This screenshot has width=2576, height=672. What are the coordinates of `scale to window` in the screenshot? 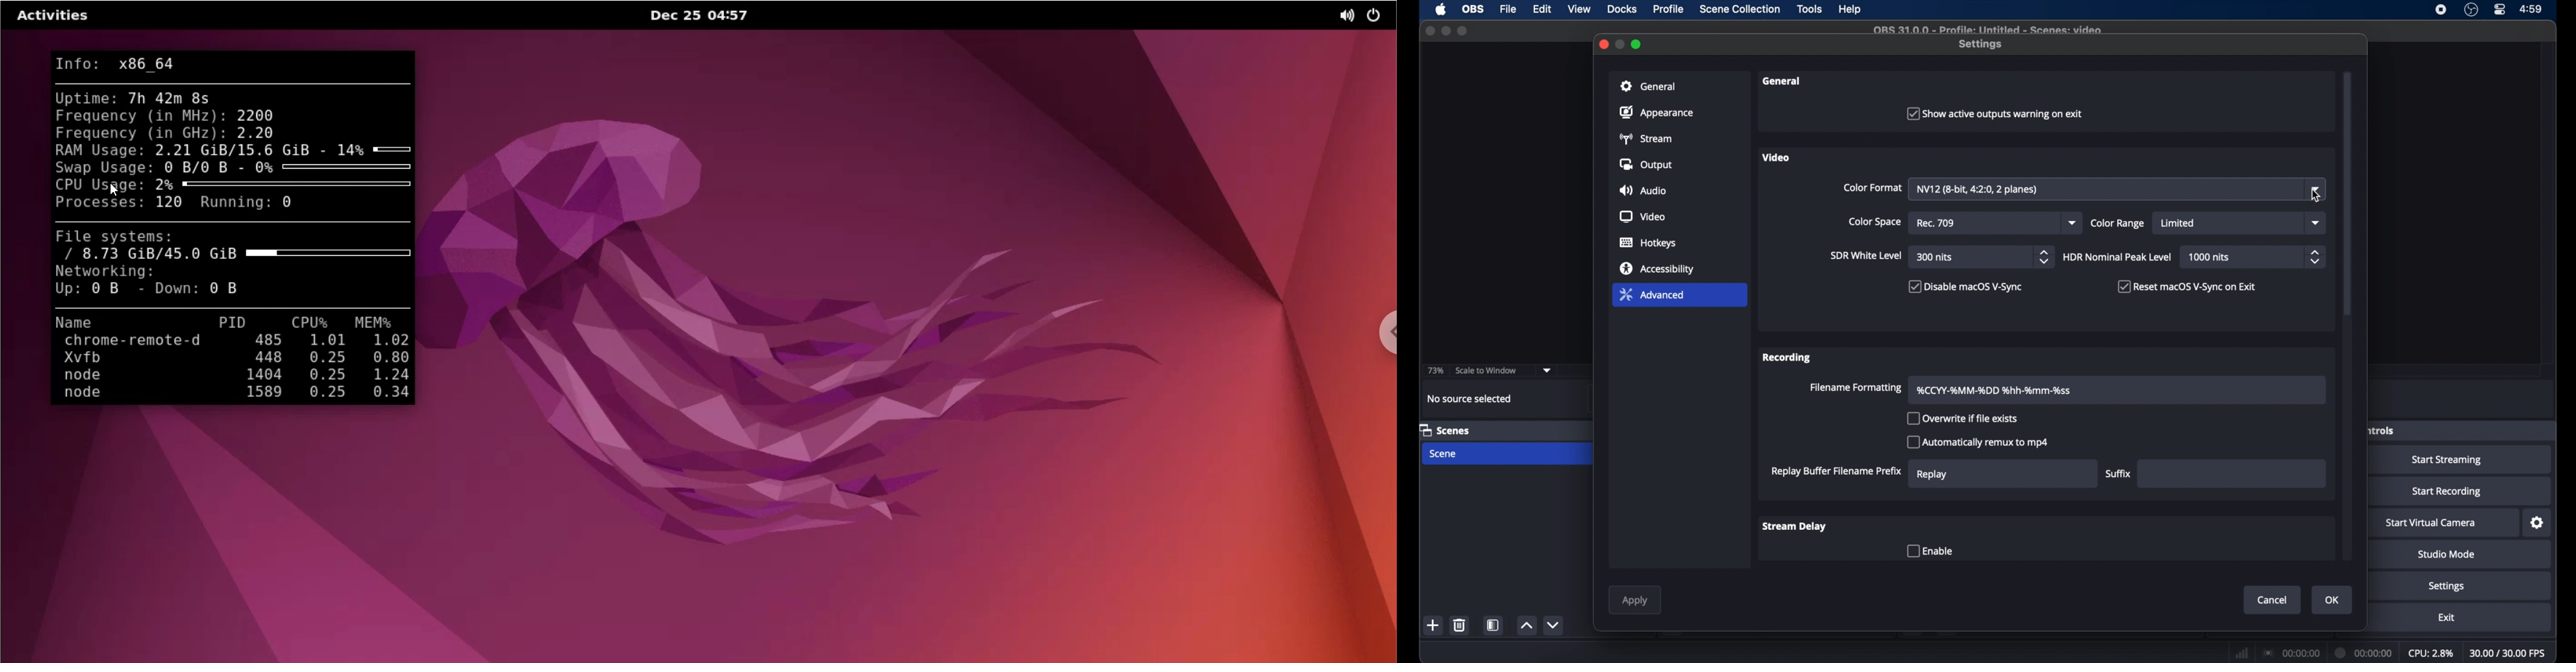 It's located at (1486, 370).